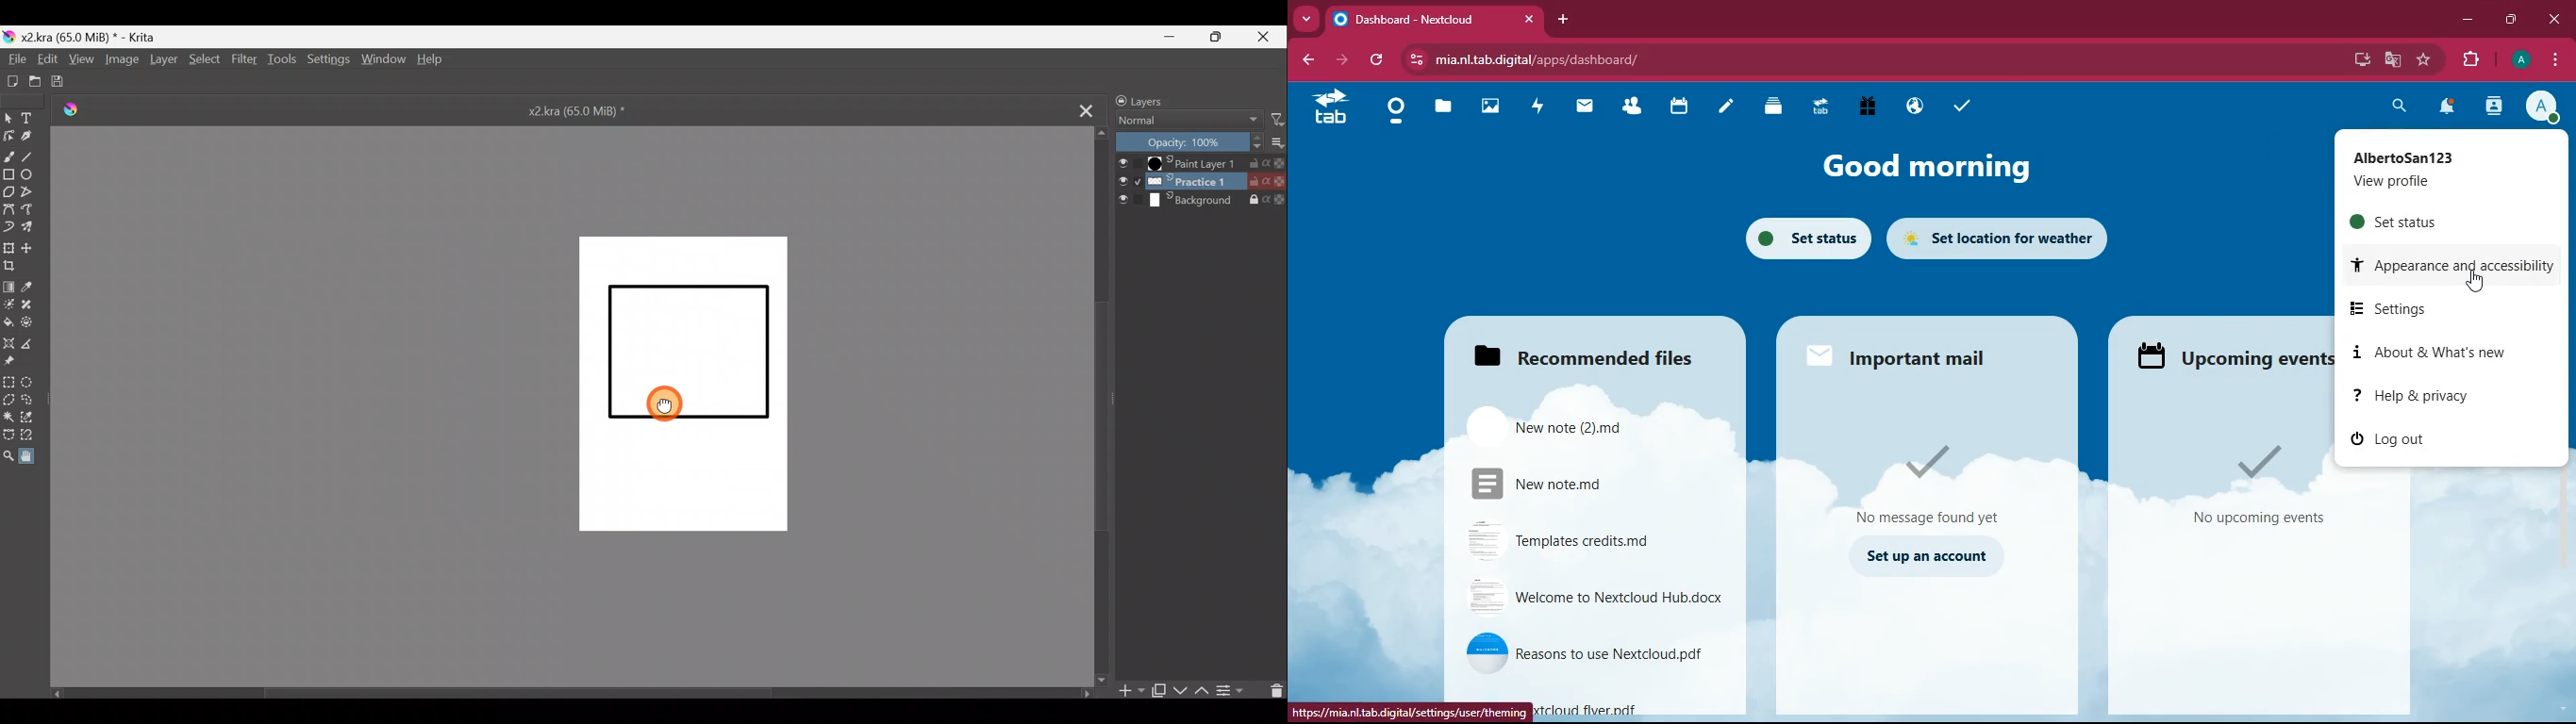 This screenshot has width=2576, height=728. Describe the element at coordinates (12, 266) in the screenshot. I see `Crop image to an area` at that location.